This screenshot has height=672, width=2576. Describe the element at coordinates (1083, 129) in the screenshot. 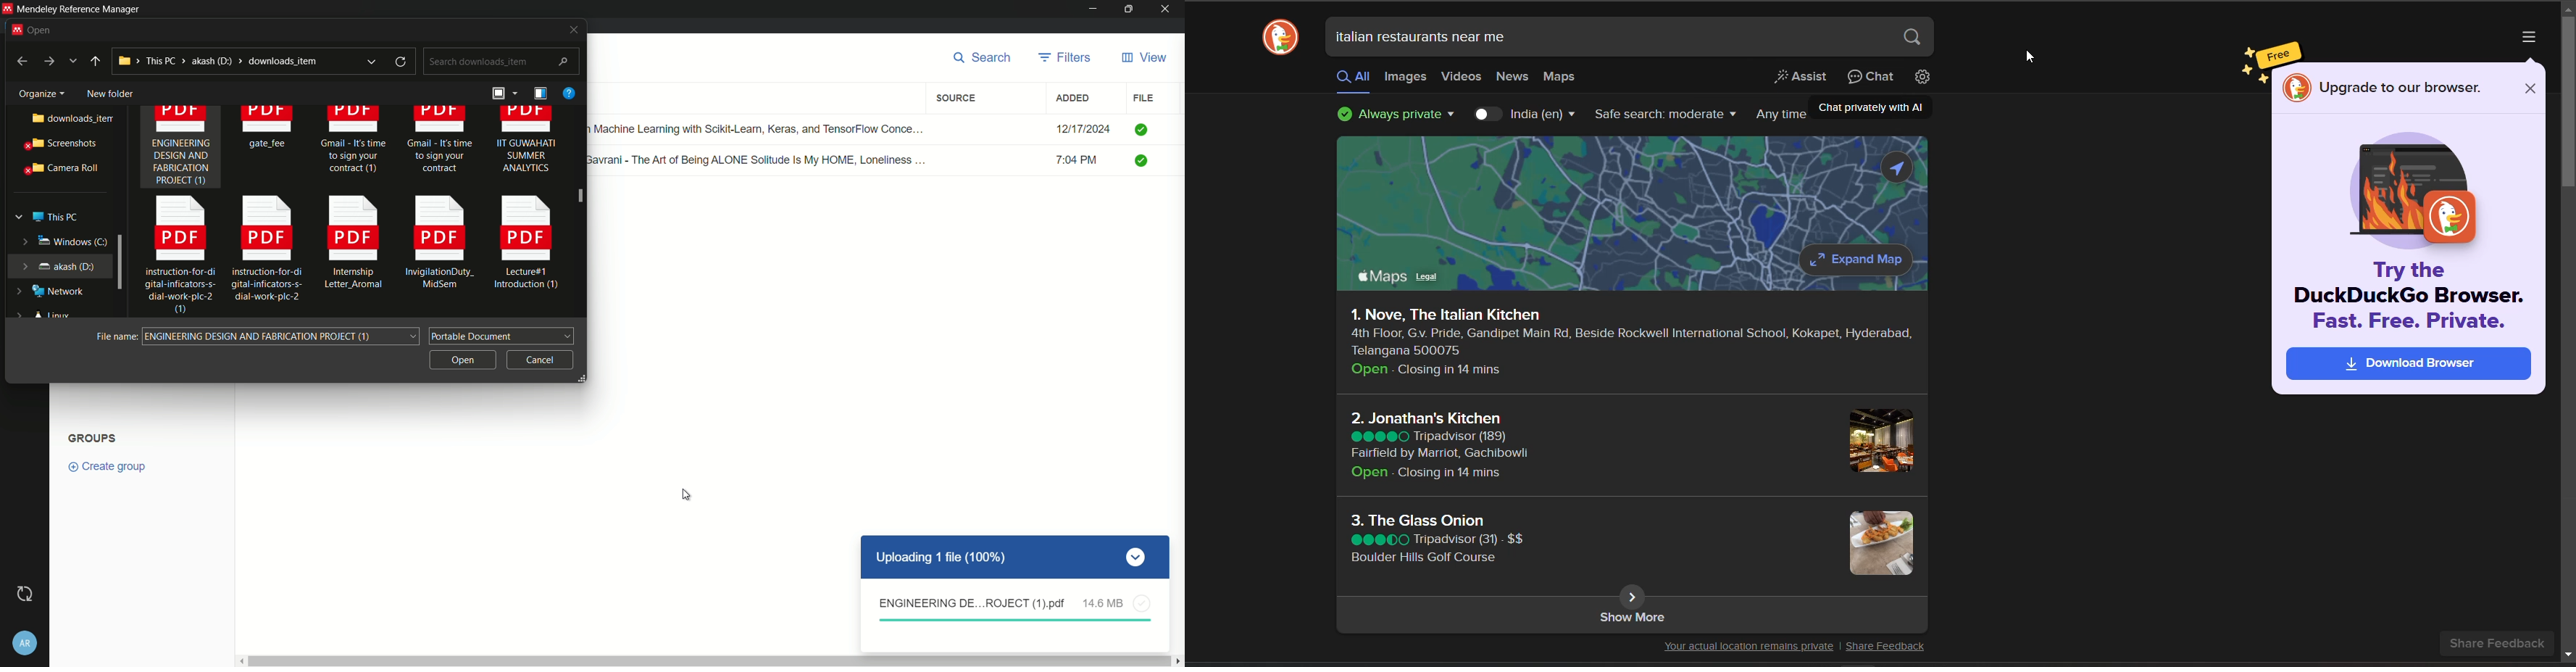

I see `12/17/2024` at that location.